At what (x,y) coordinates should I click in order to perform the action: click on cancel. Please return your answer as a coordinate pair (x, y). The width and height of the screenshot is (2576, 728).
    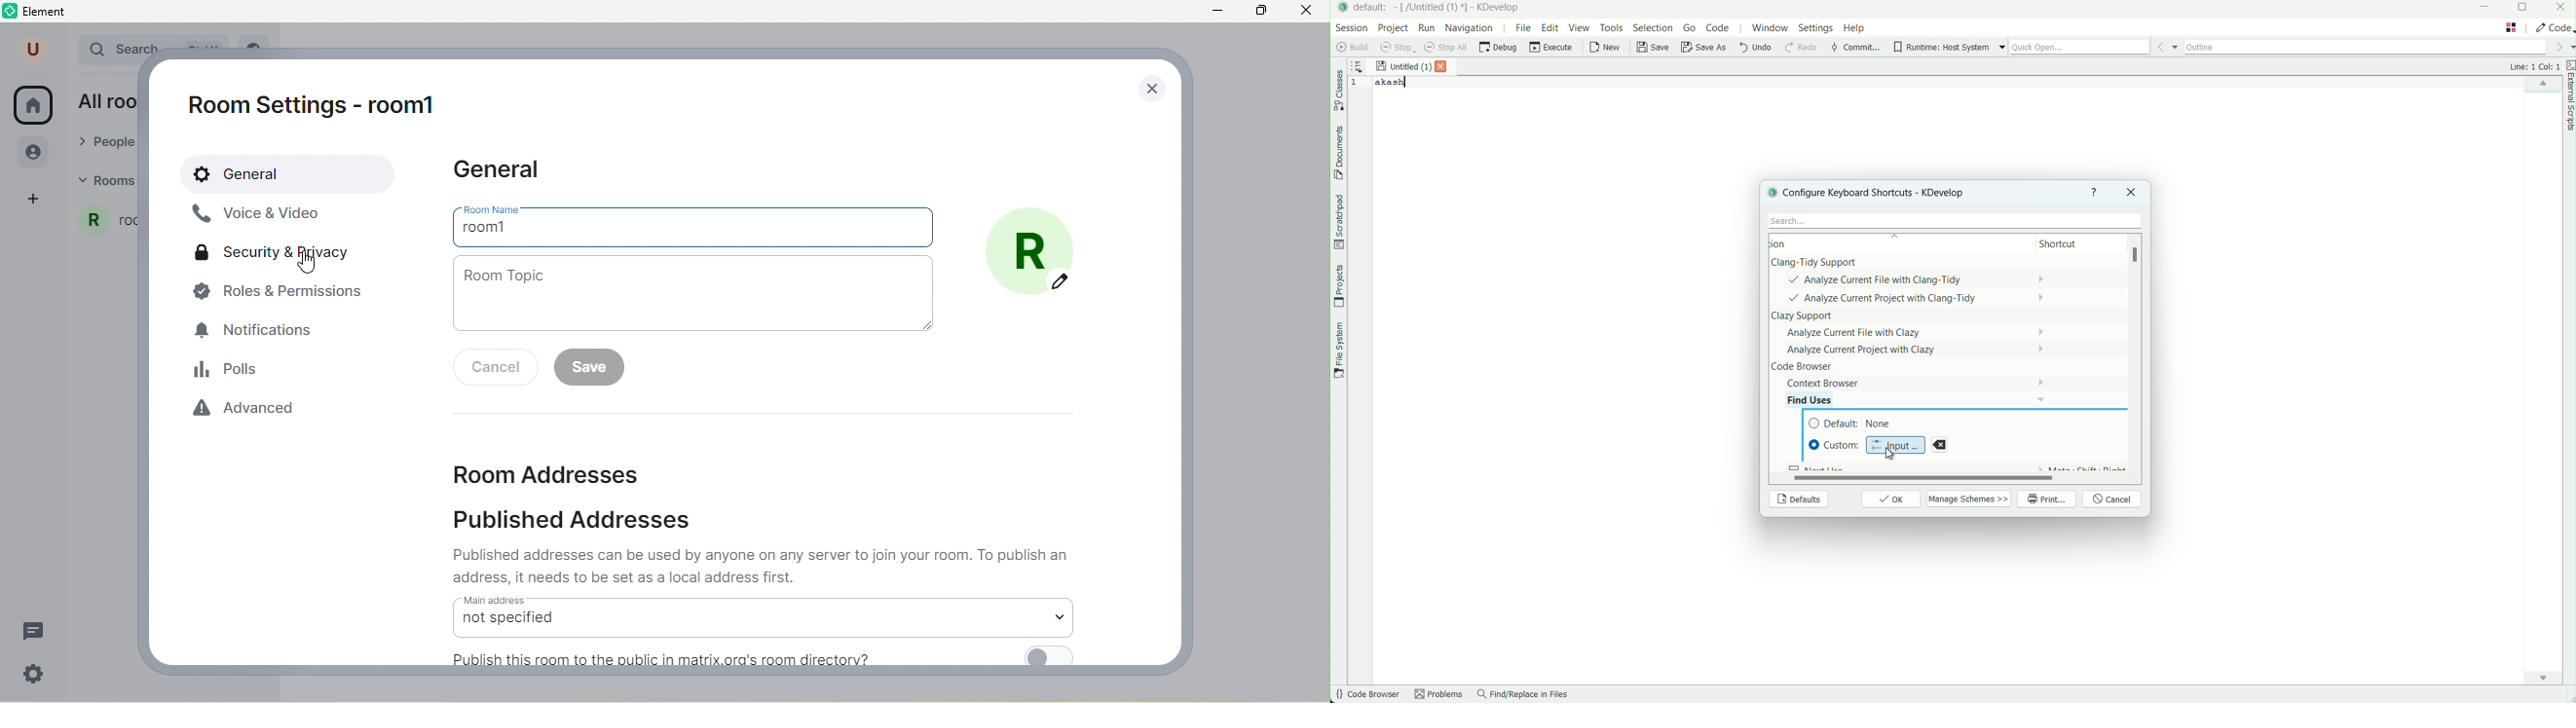
    Looking at the image, I should click on (496, 366).